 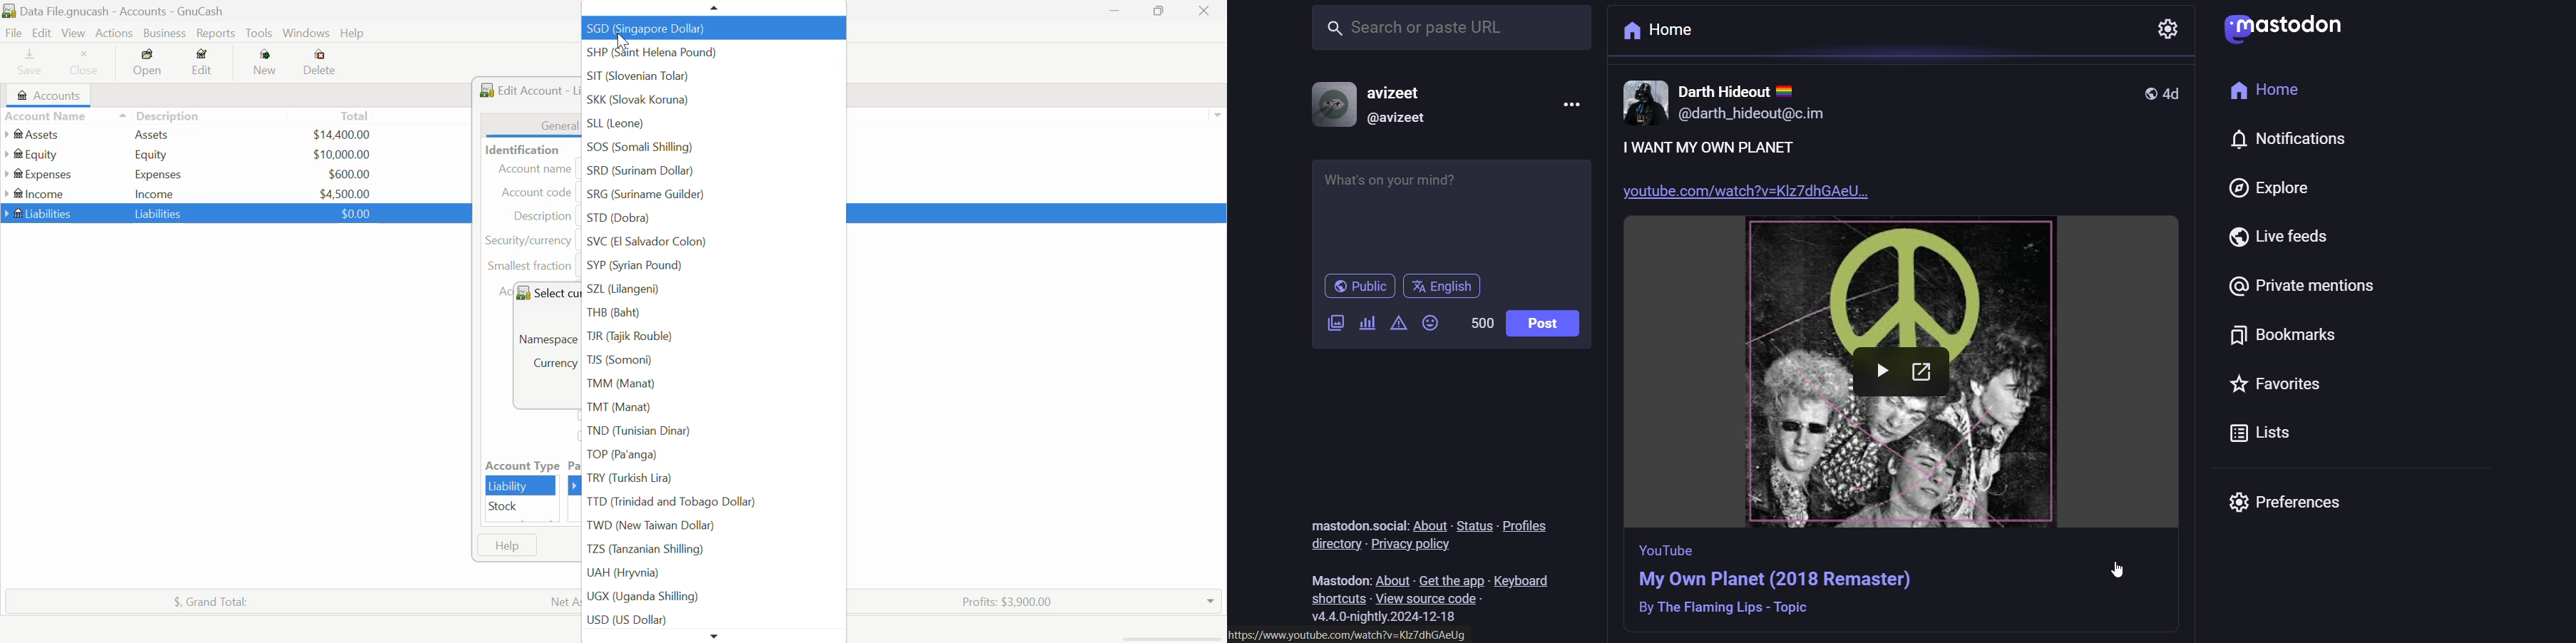 What do you see at coordinates (547, 337) in the screenshot?
I see `Namespace` at bounding box center [547, 337].